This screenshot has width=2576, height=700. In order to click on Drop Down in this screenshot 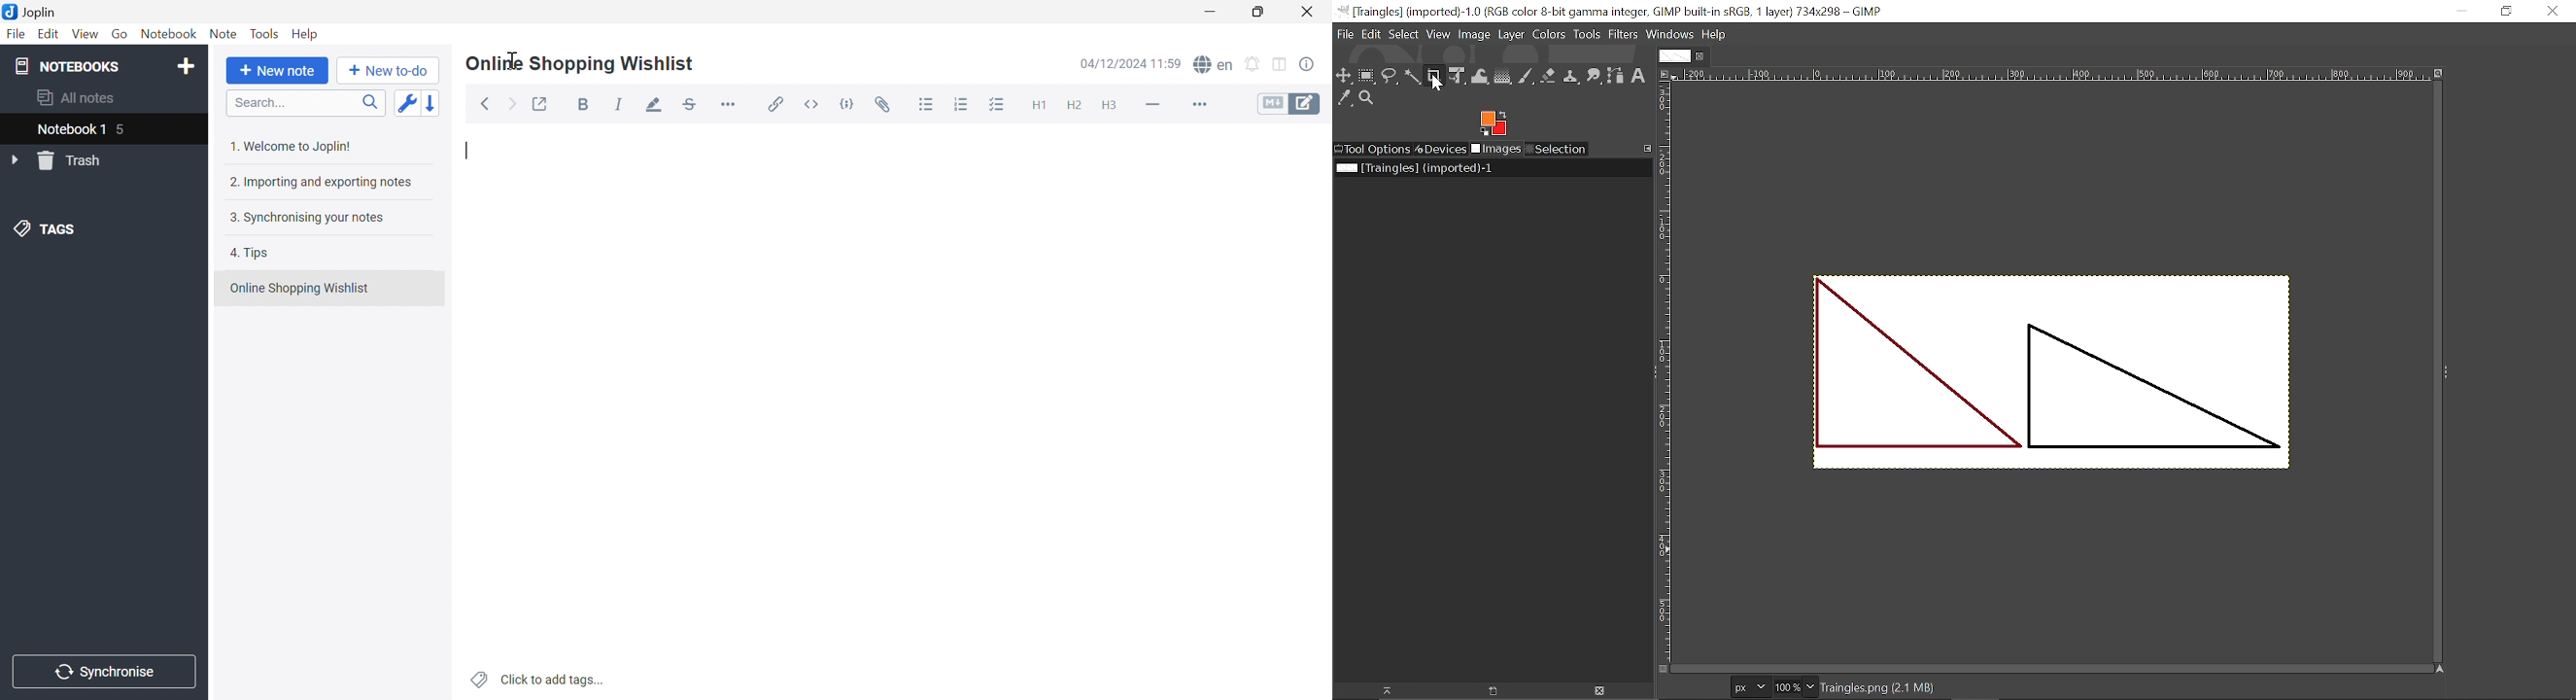, I will do `click(14, 159)`.